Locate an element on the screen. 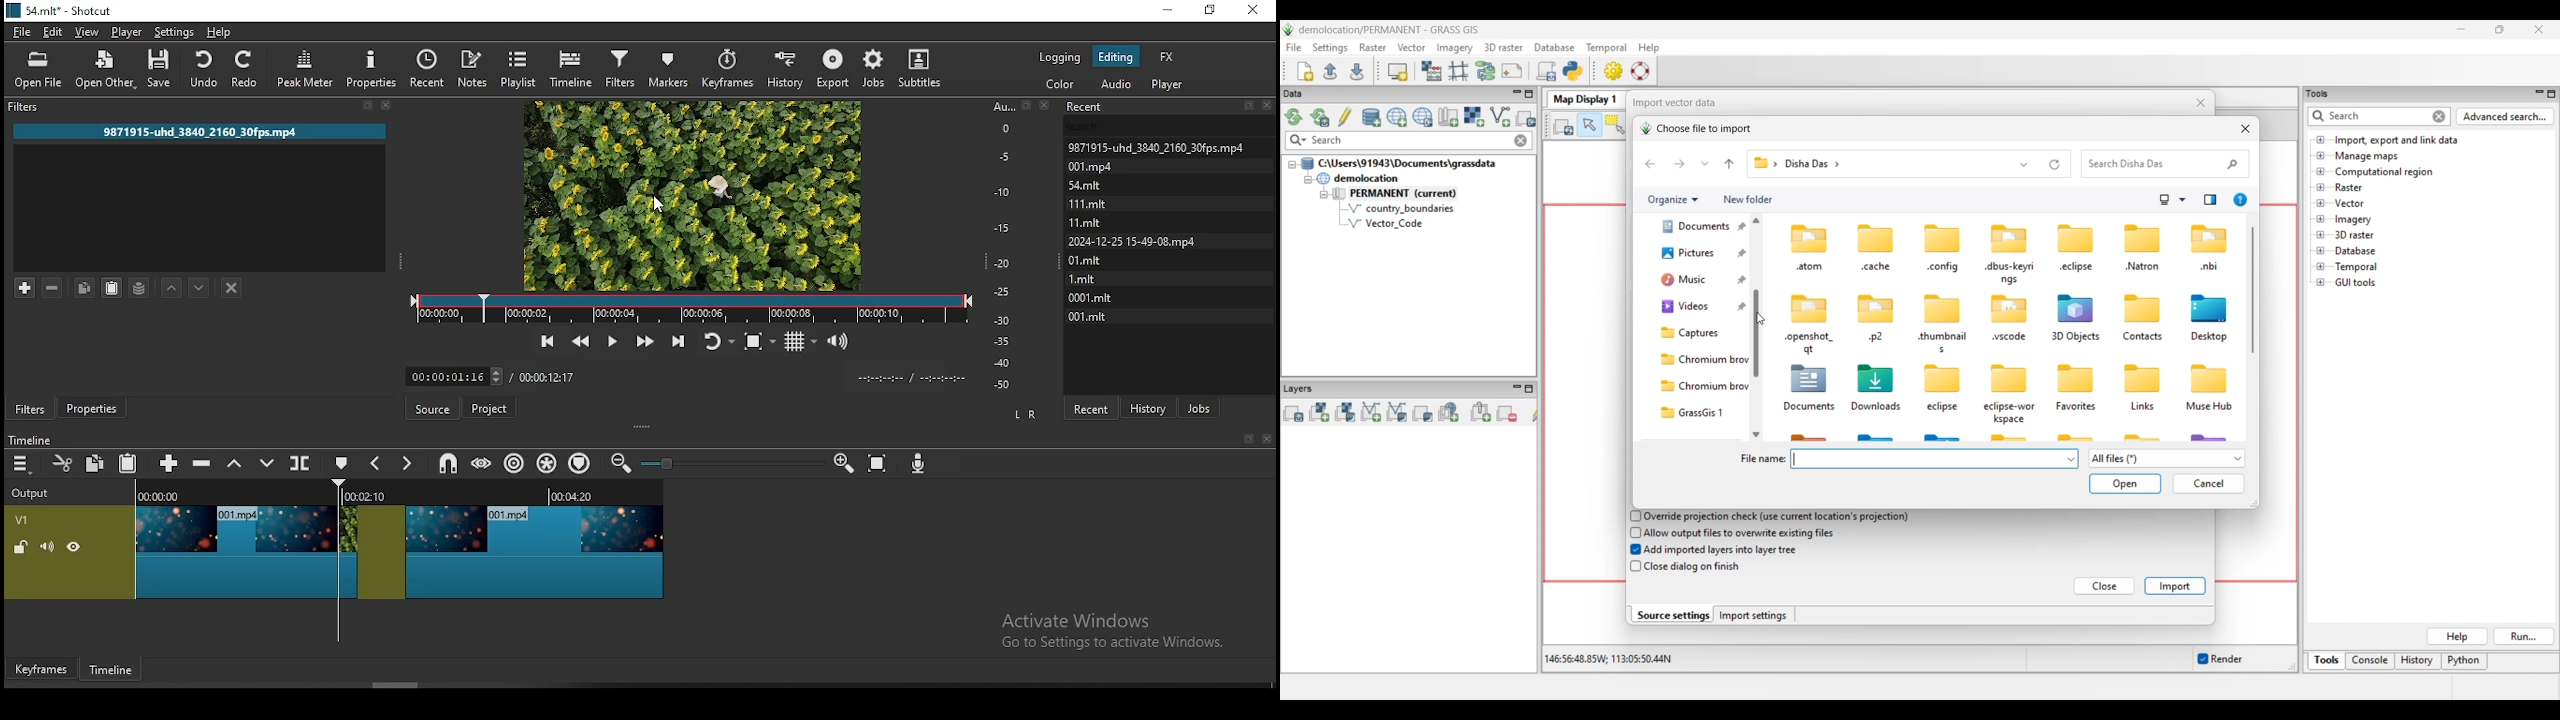  V1 is located at coordinates (35, 519).